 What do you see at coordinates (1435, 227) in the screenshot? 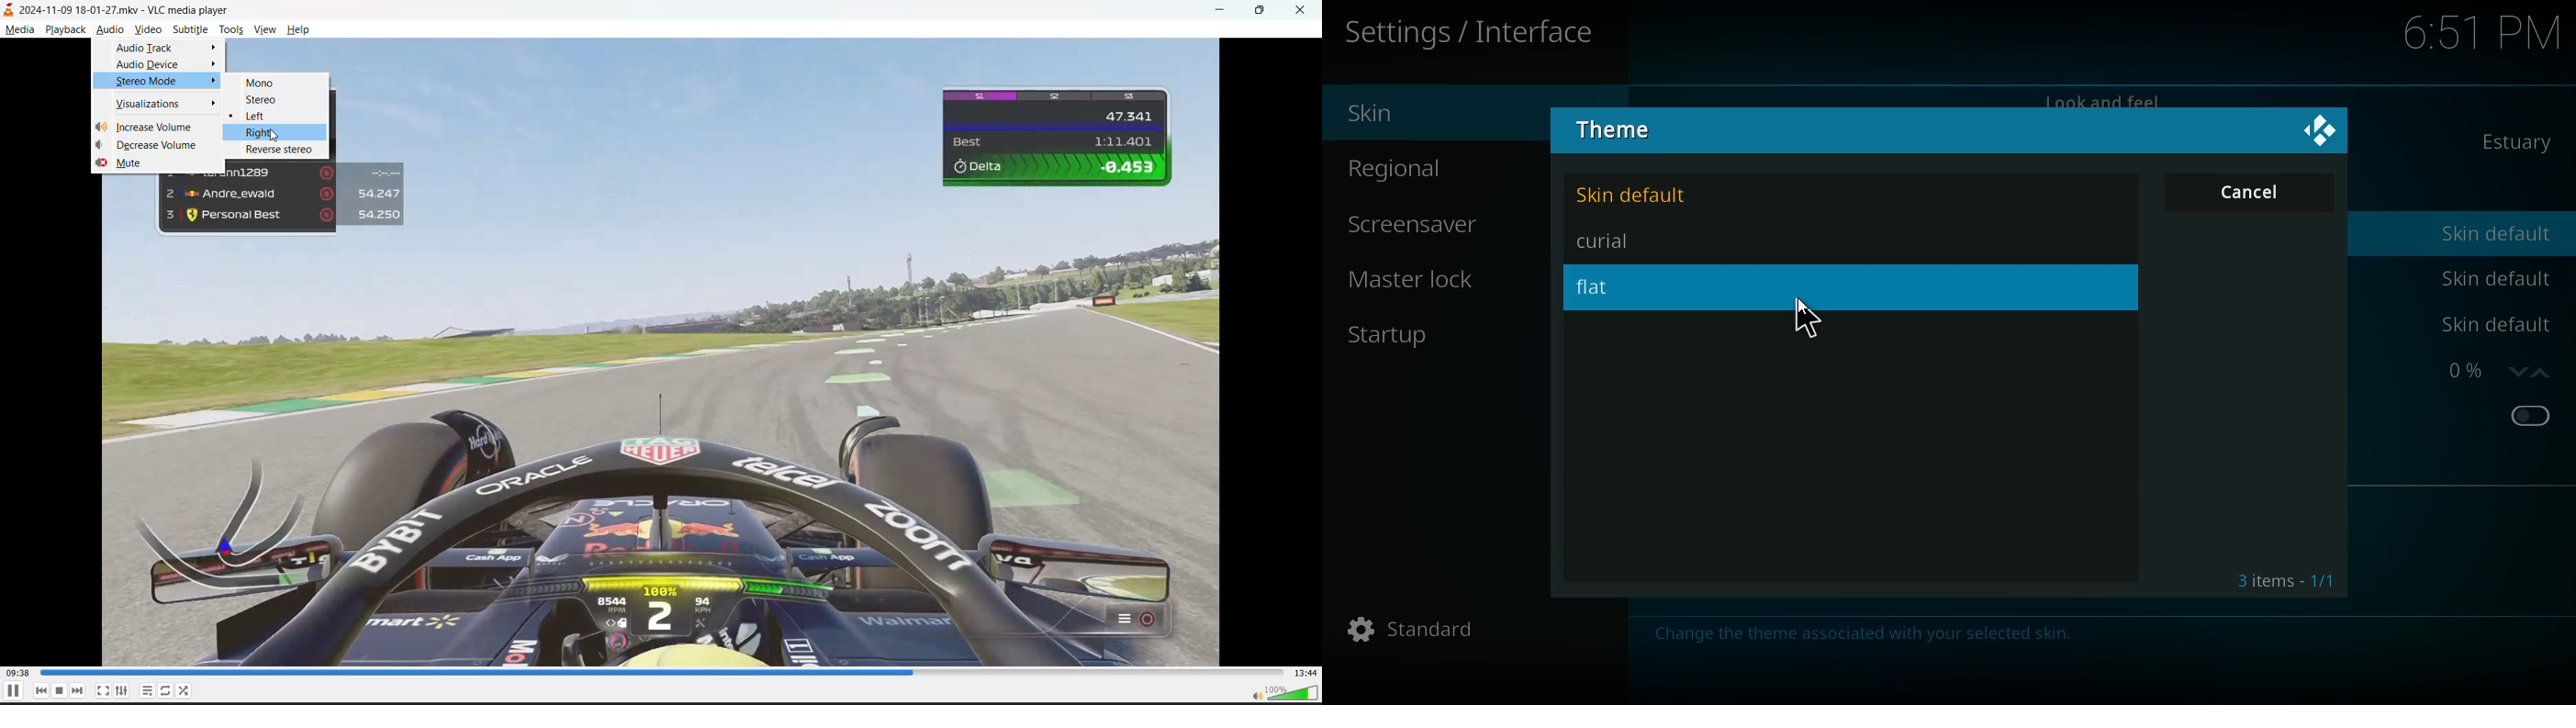
I see `screensaver` at bounding box center [1435, 227].